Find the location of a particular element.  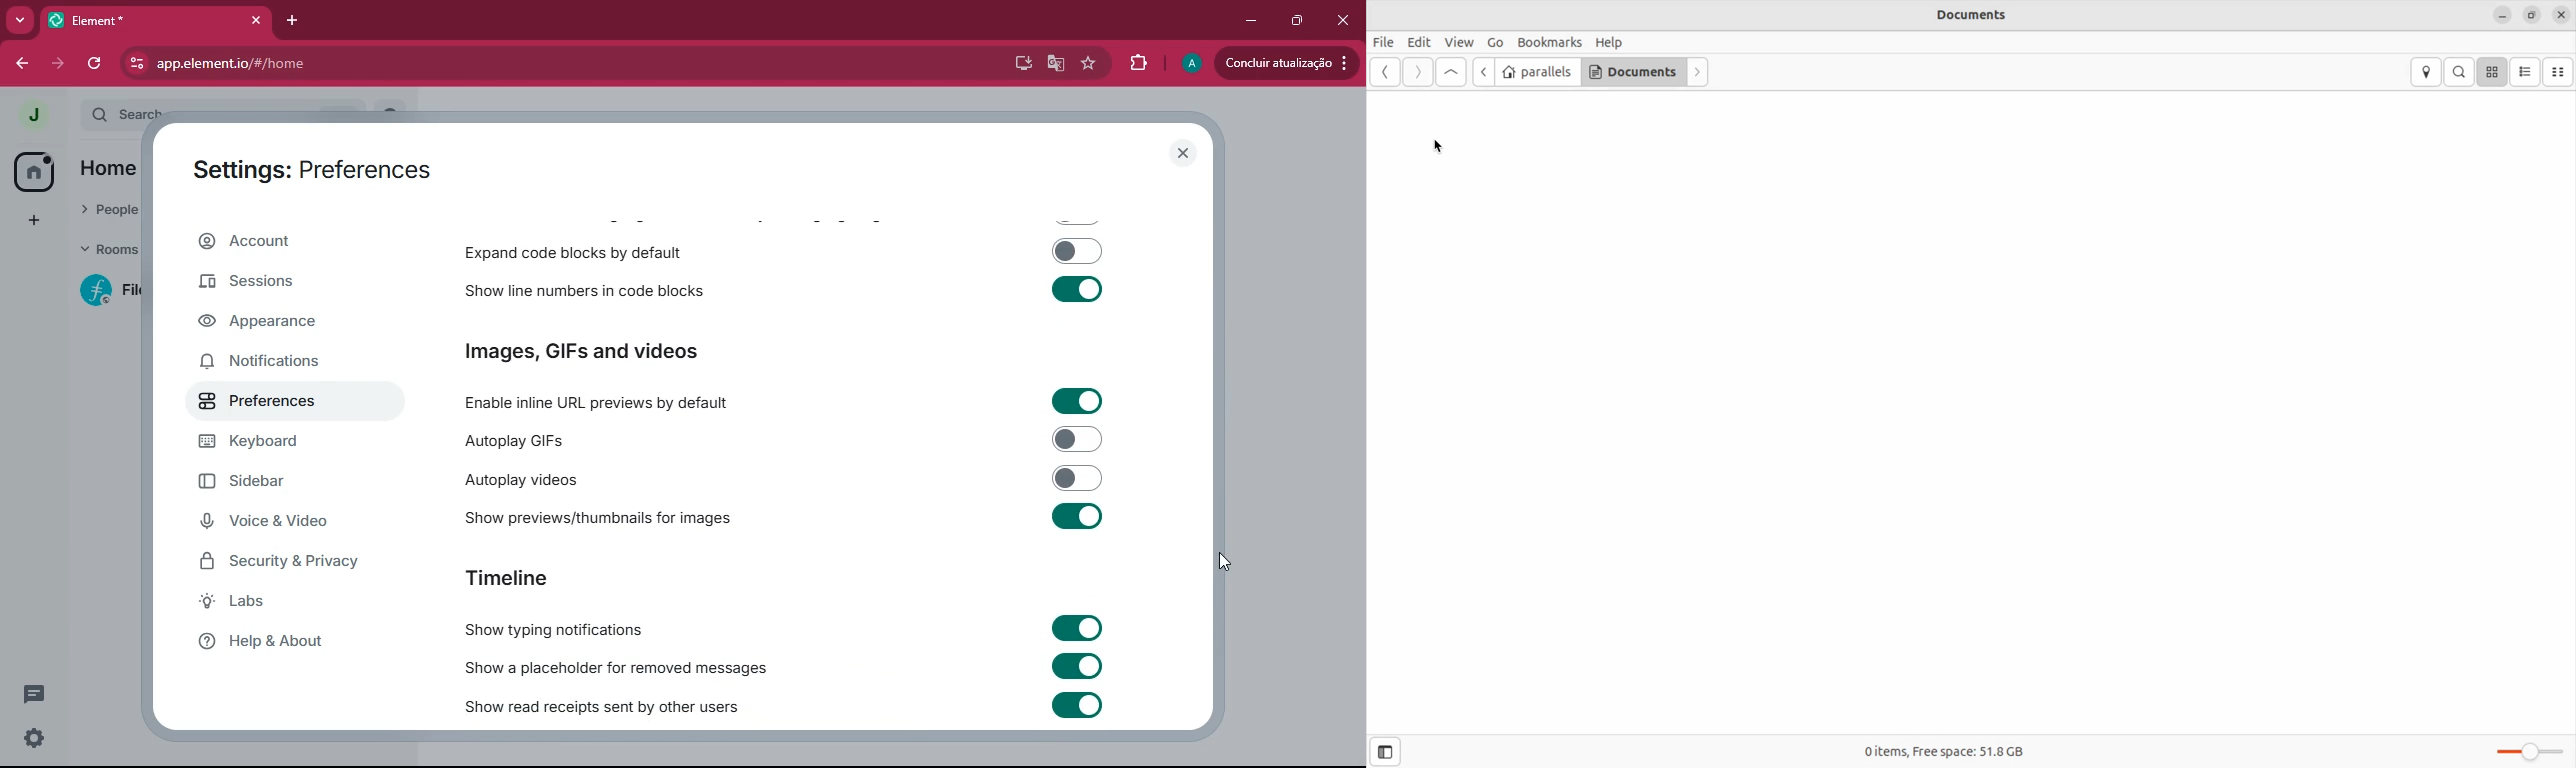

show typing notifications is located at coordinates (573, 629).